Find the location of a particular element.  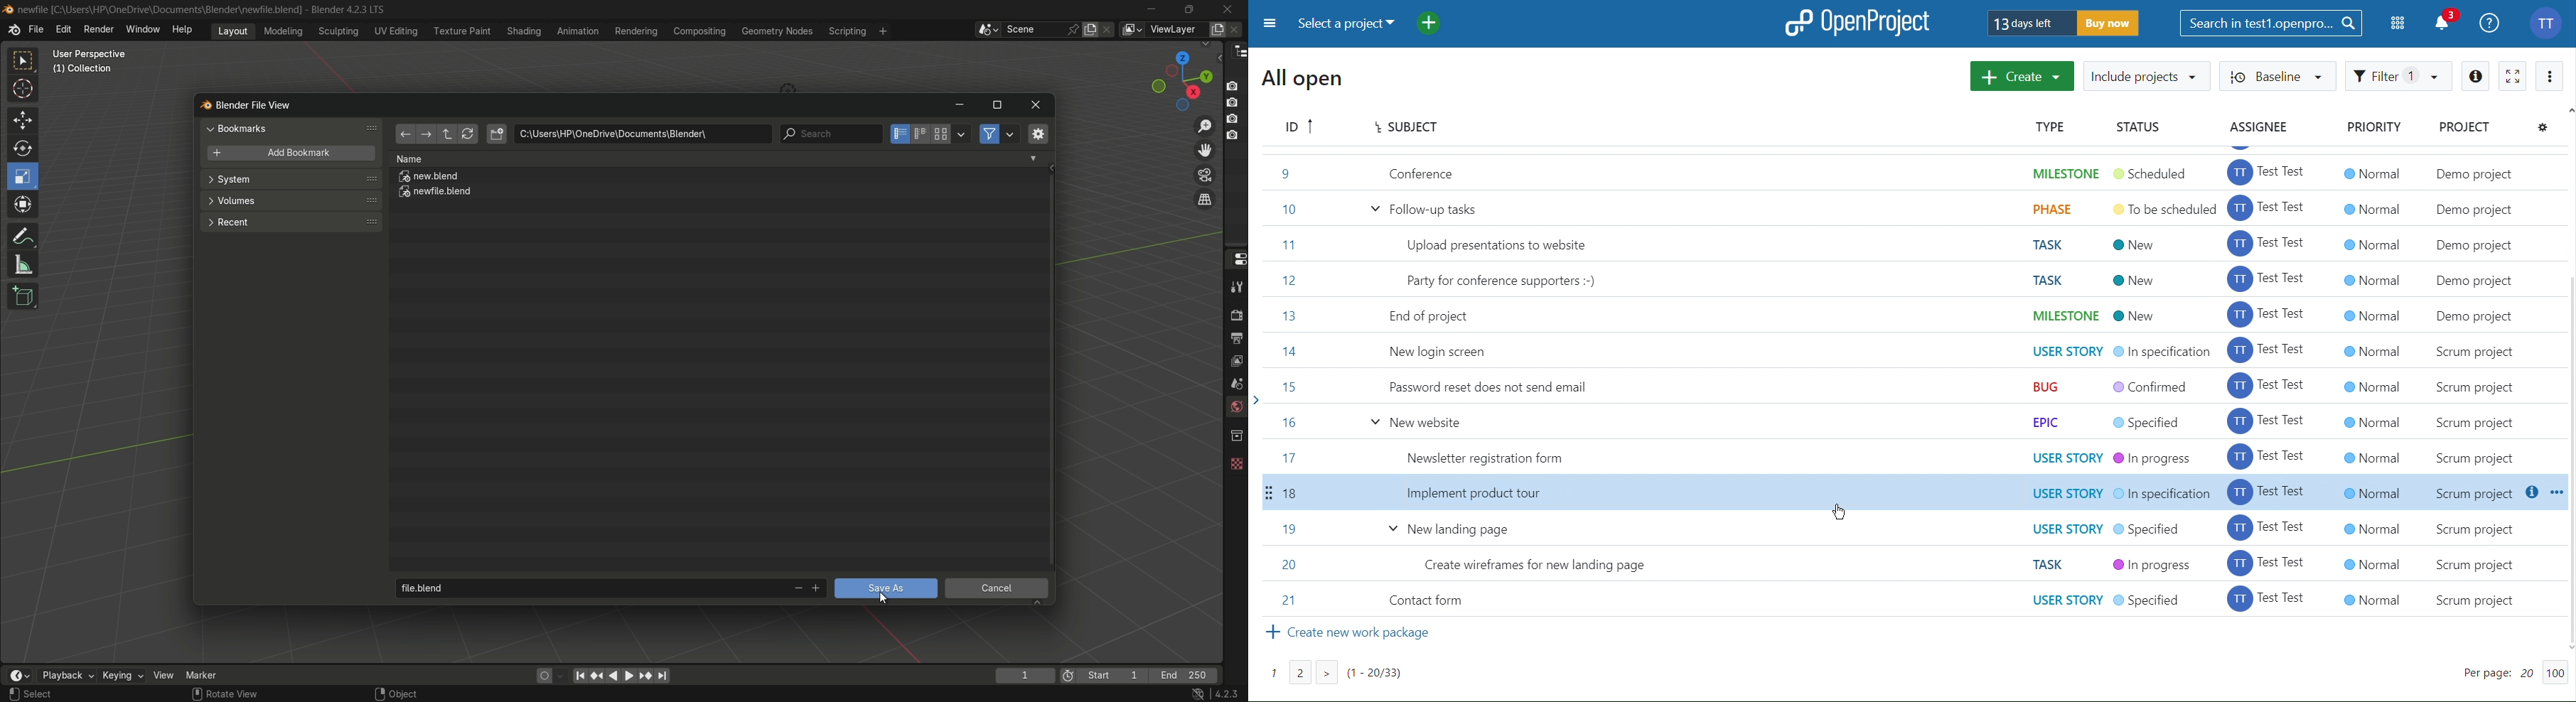

scene name is located at coordinates (1033, 29).